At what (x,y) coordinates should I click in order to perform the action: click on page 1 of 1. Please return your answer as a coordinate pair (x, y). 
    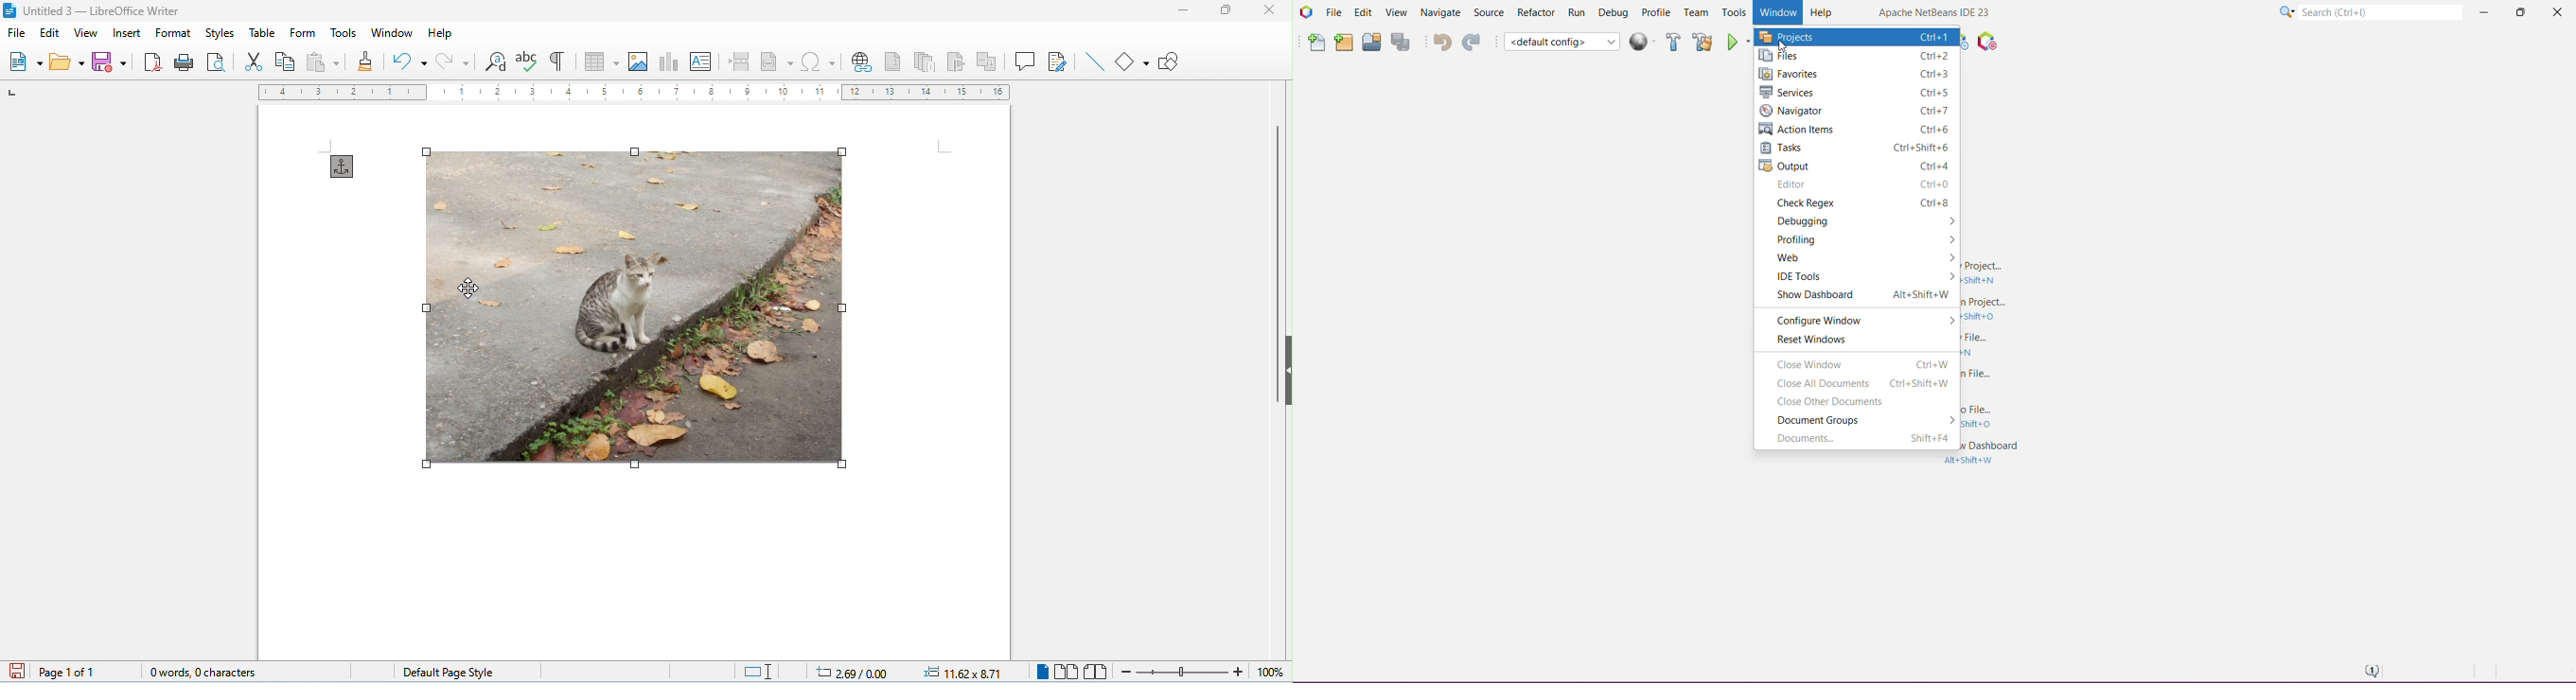
    Looking at the image, I should click on (68, 672).